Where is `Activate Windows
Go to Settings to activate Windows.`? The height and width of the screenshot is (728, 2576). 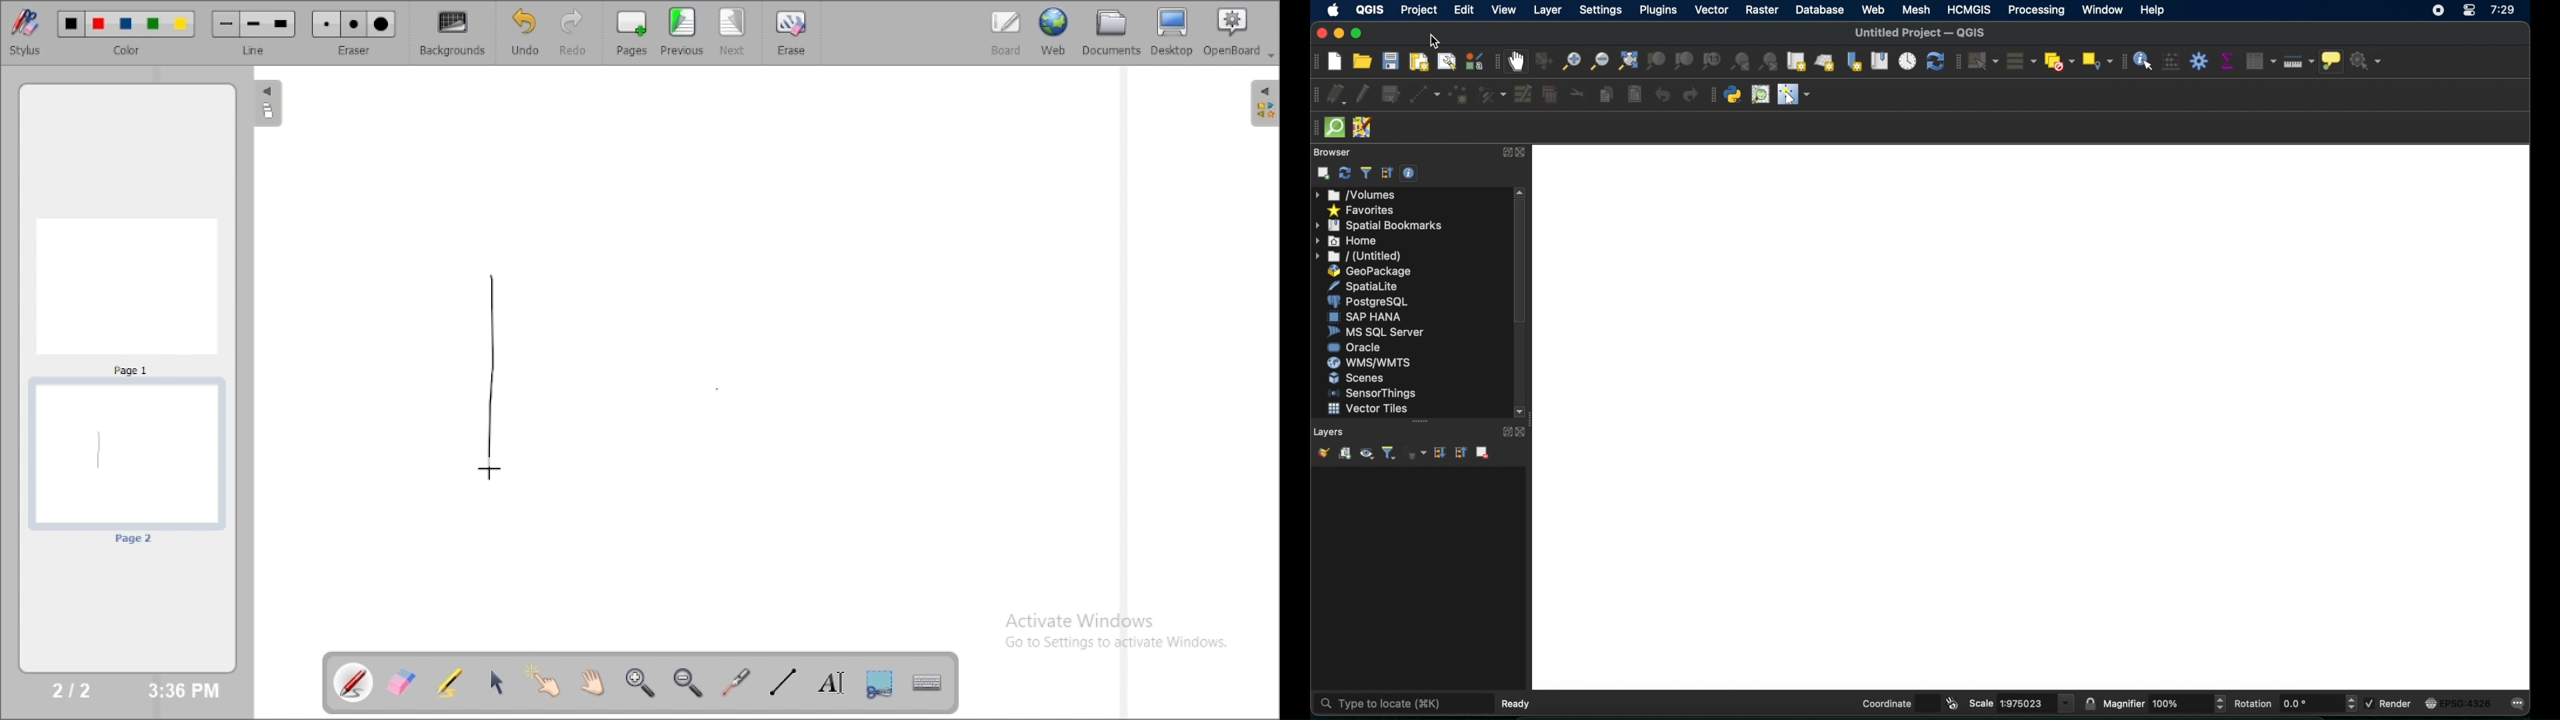 Activate Windows
Go to Settings to activate Windows. is located at coordinates (1122, 634).